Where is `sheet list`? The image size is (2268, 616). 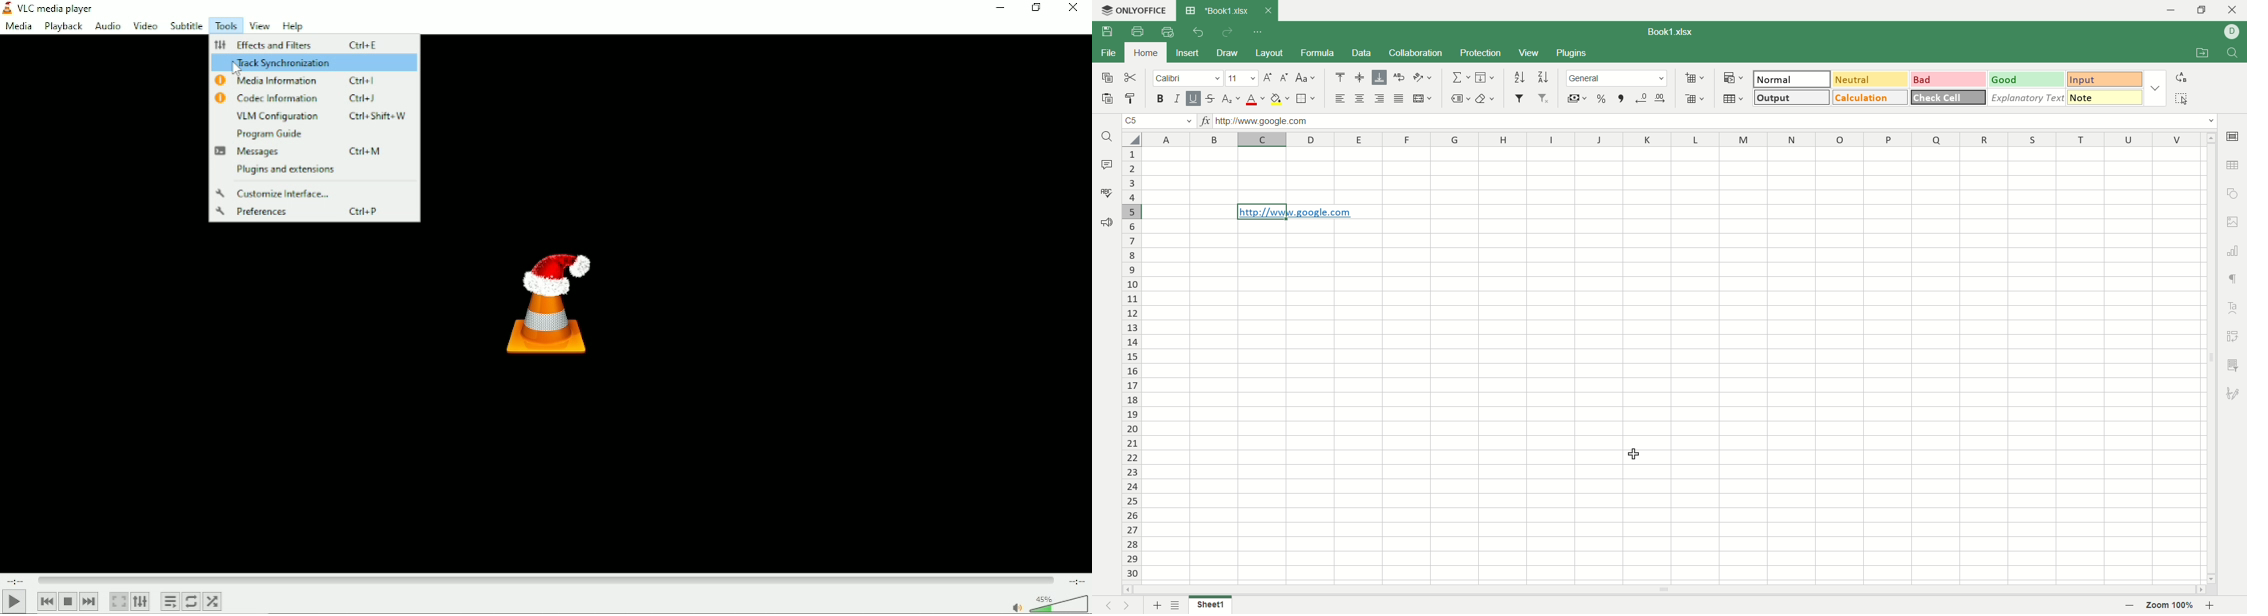 sheet list is located at coordinates (1177, 606).